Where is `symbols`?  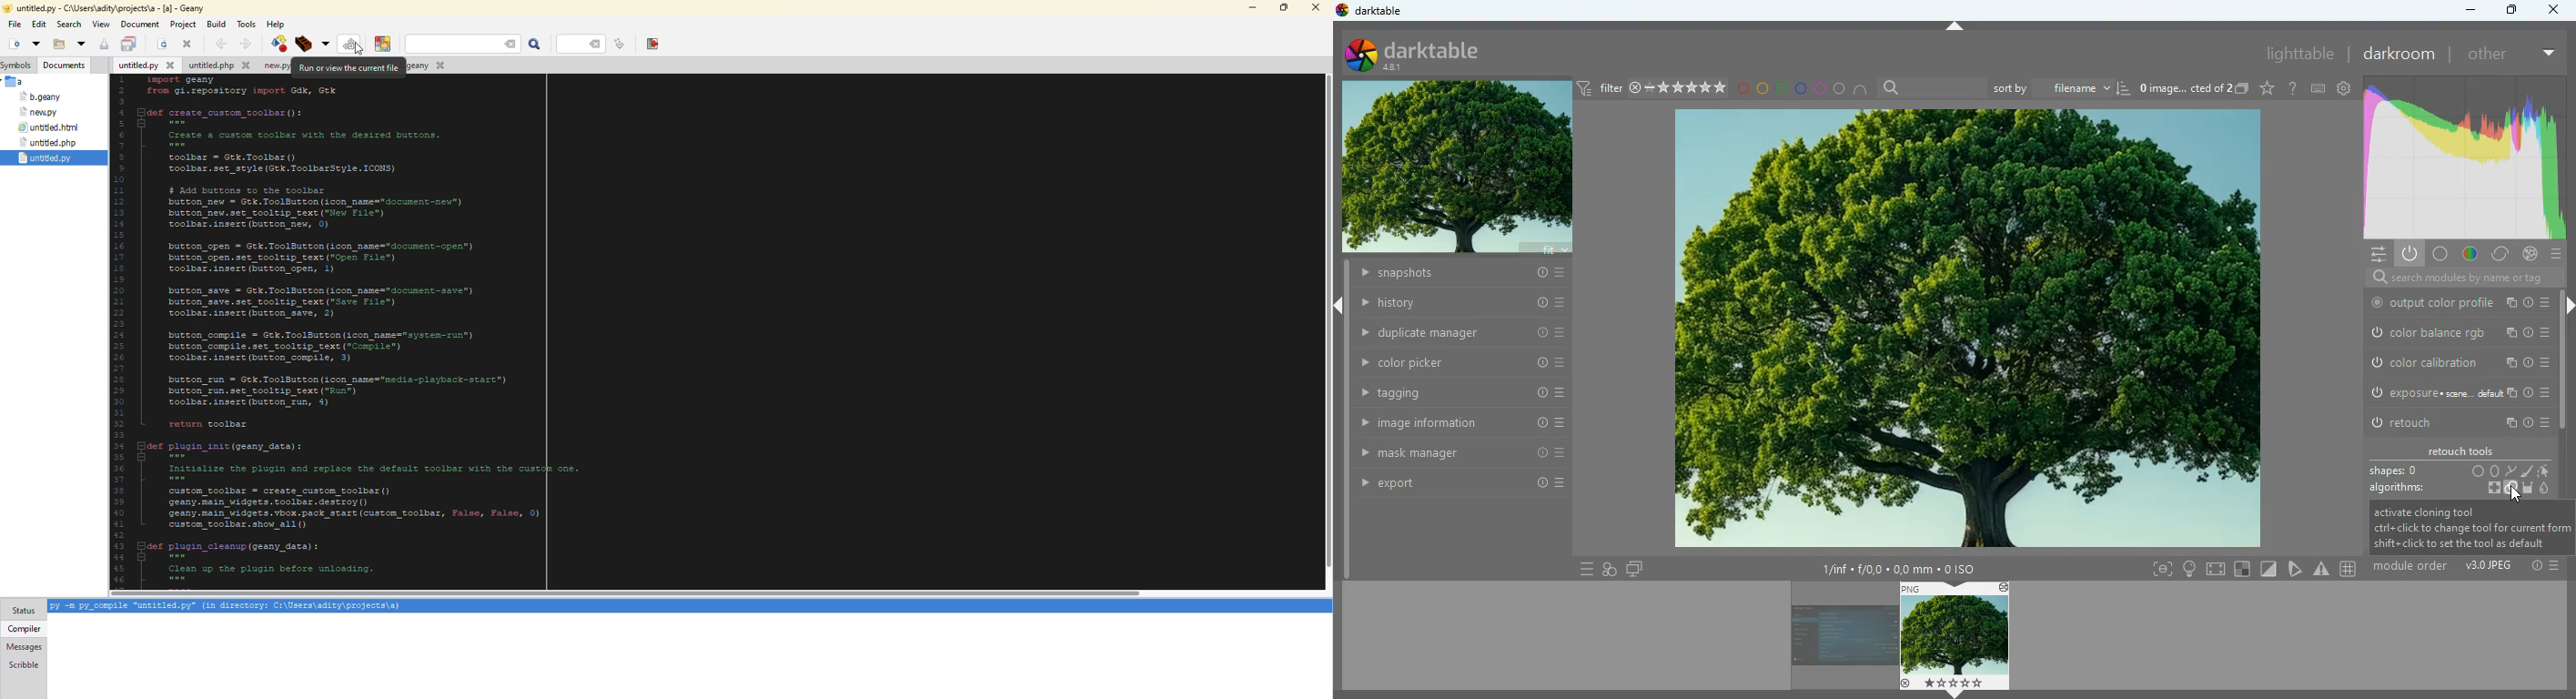 symbols is located at coordinates (17, 66).